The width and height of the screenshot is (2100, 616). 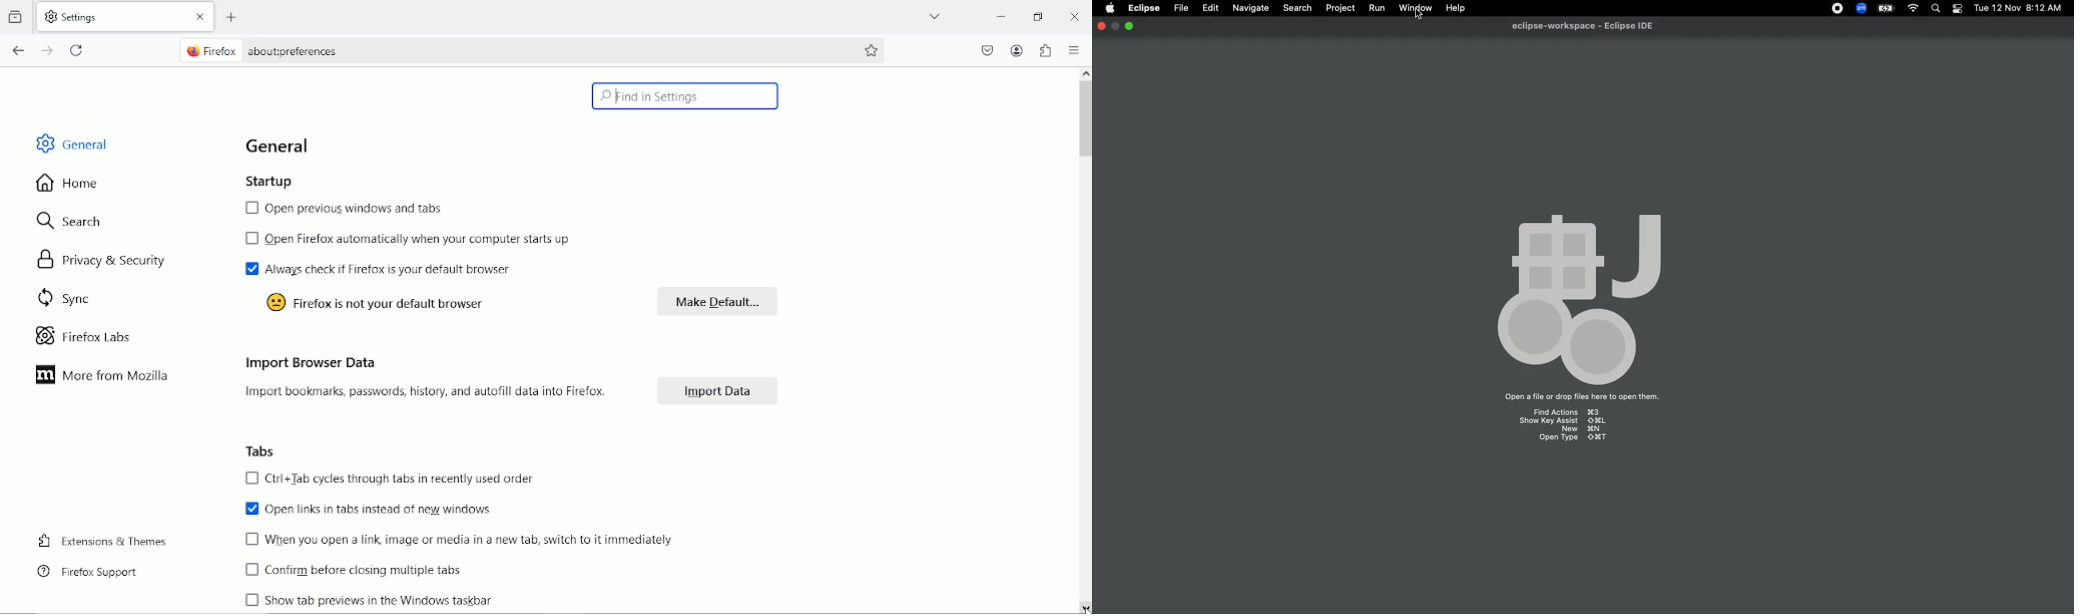 I want to click on tabs, so click(x=262, y=451).